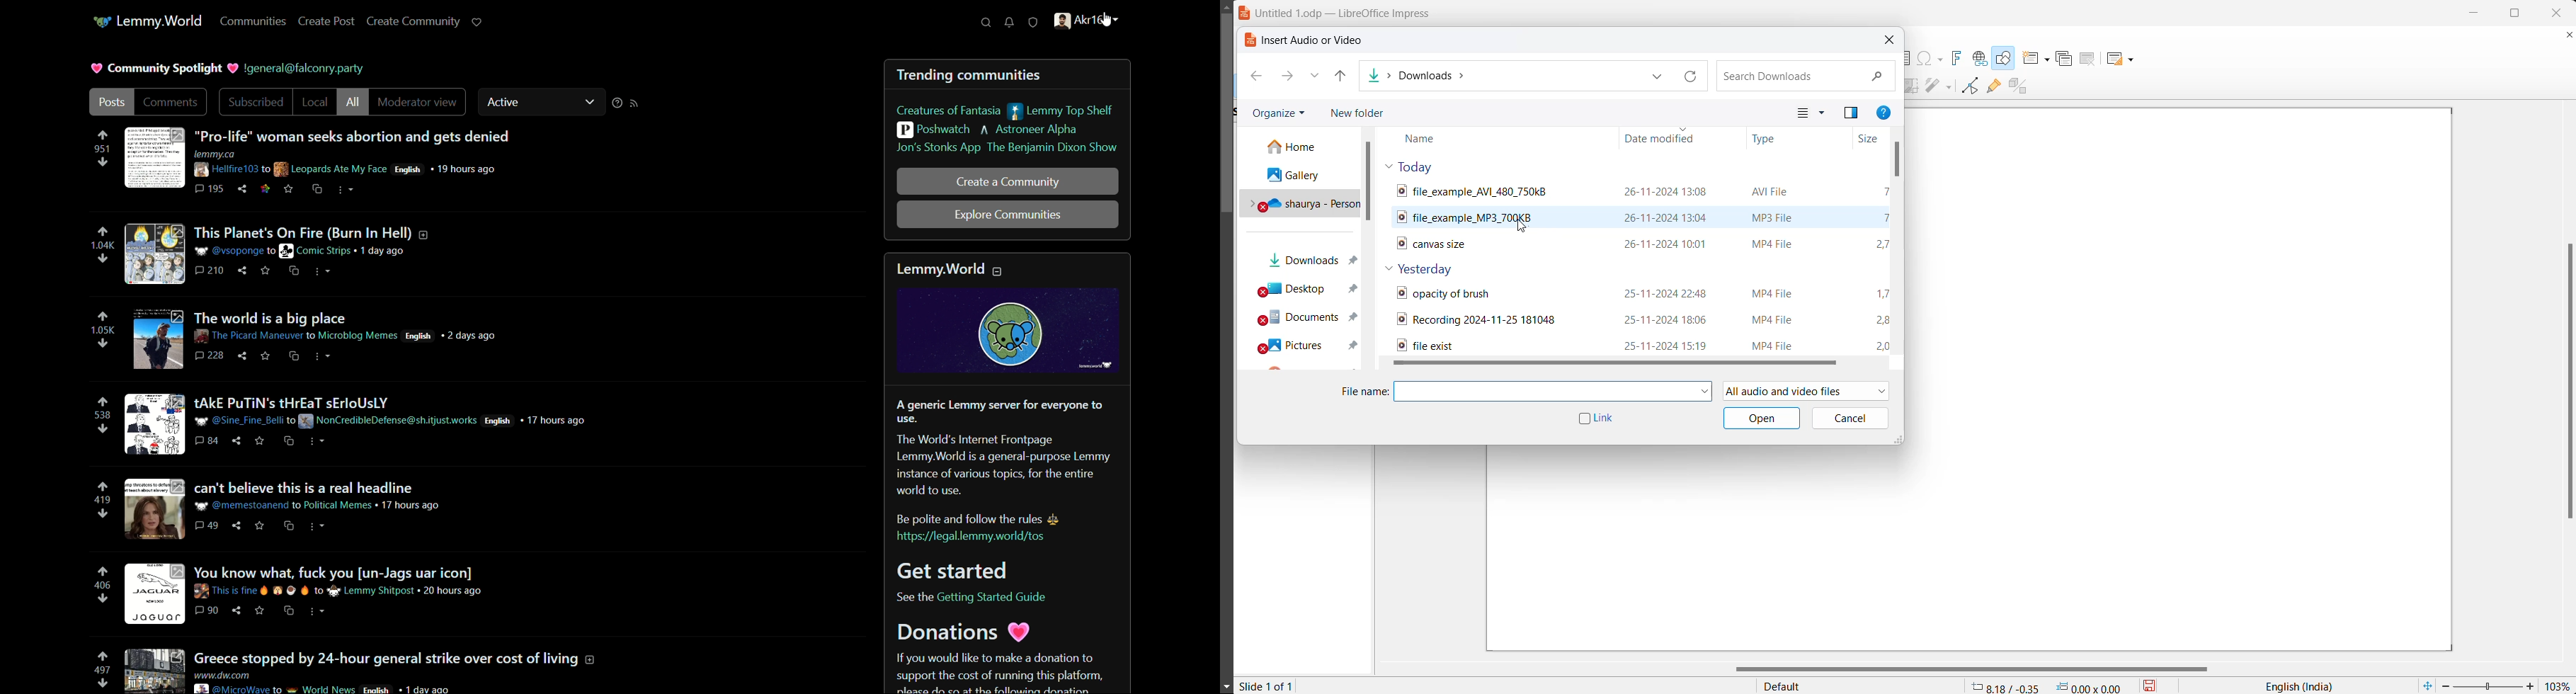 The image size is (2576, 700). I want to click on local, so click(315, 102).